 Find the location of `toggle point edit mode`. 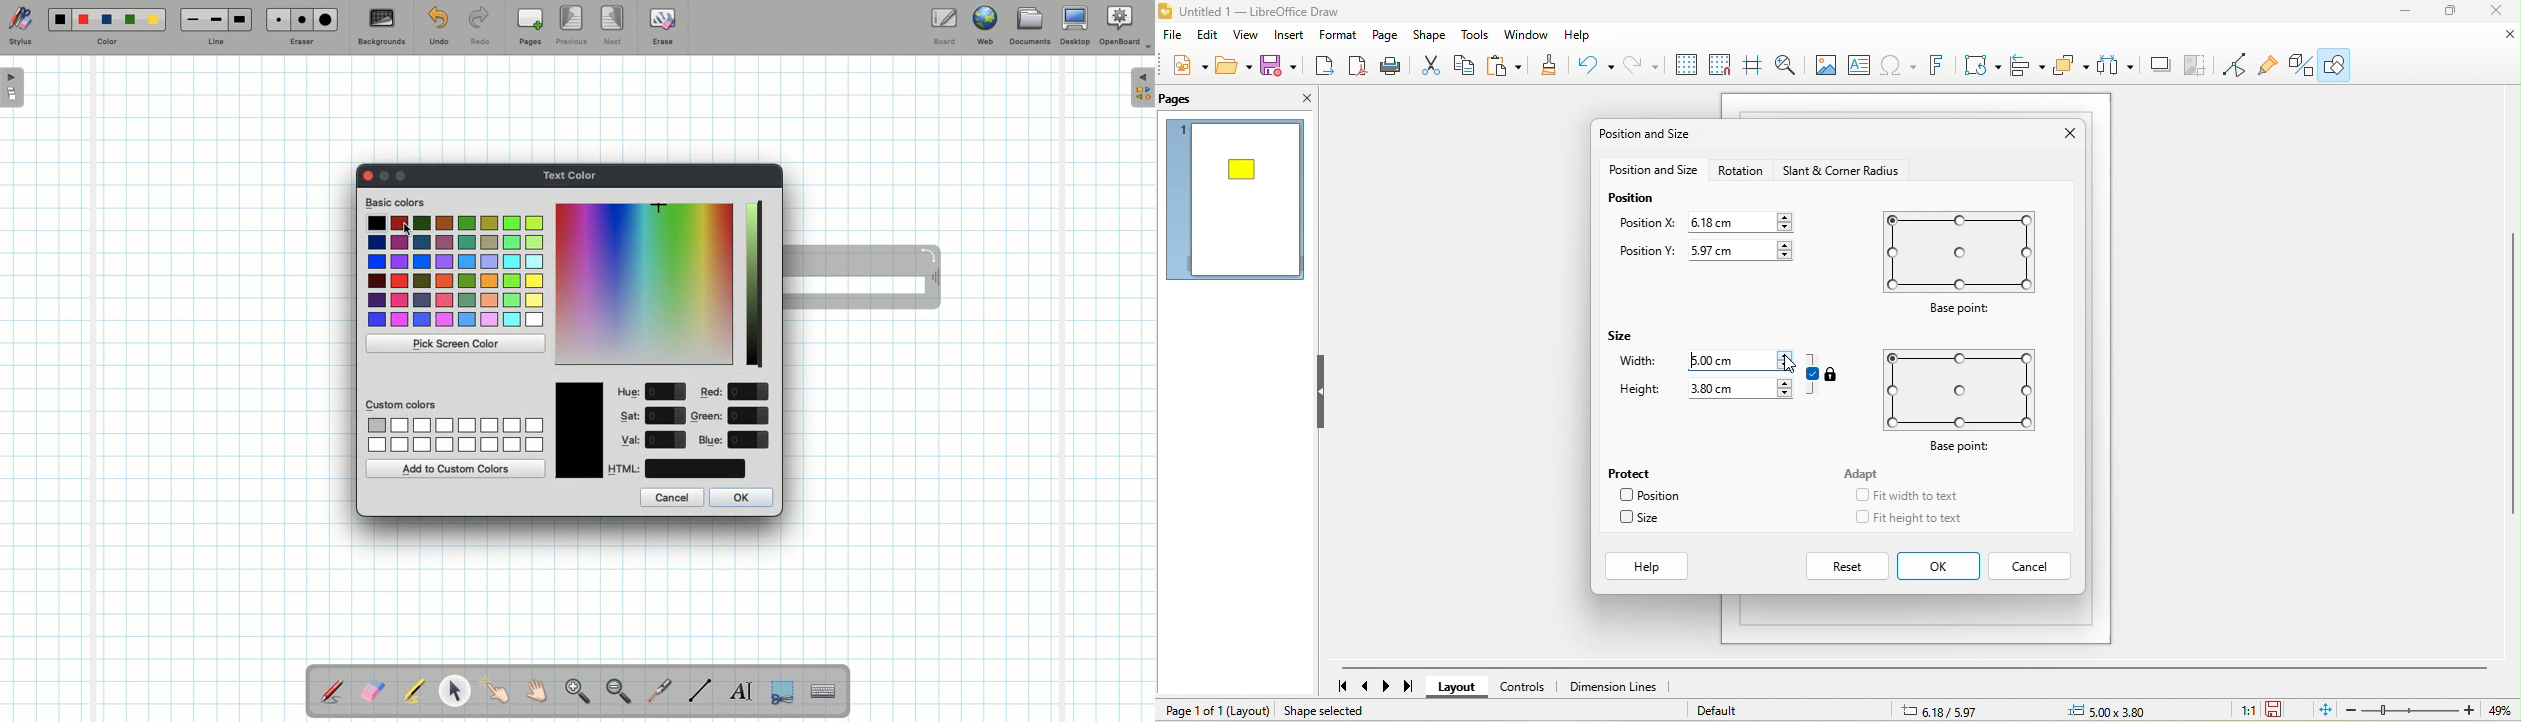

toggle point edit mode is located at coordinates (2239, 65).